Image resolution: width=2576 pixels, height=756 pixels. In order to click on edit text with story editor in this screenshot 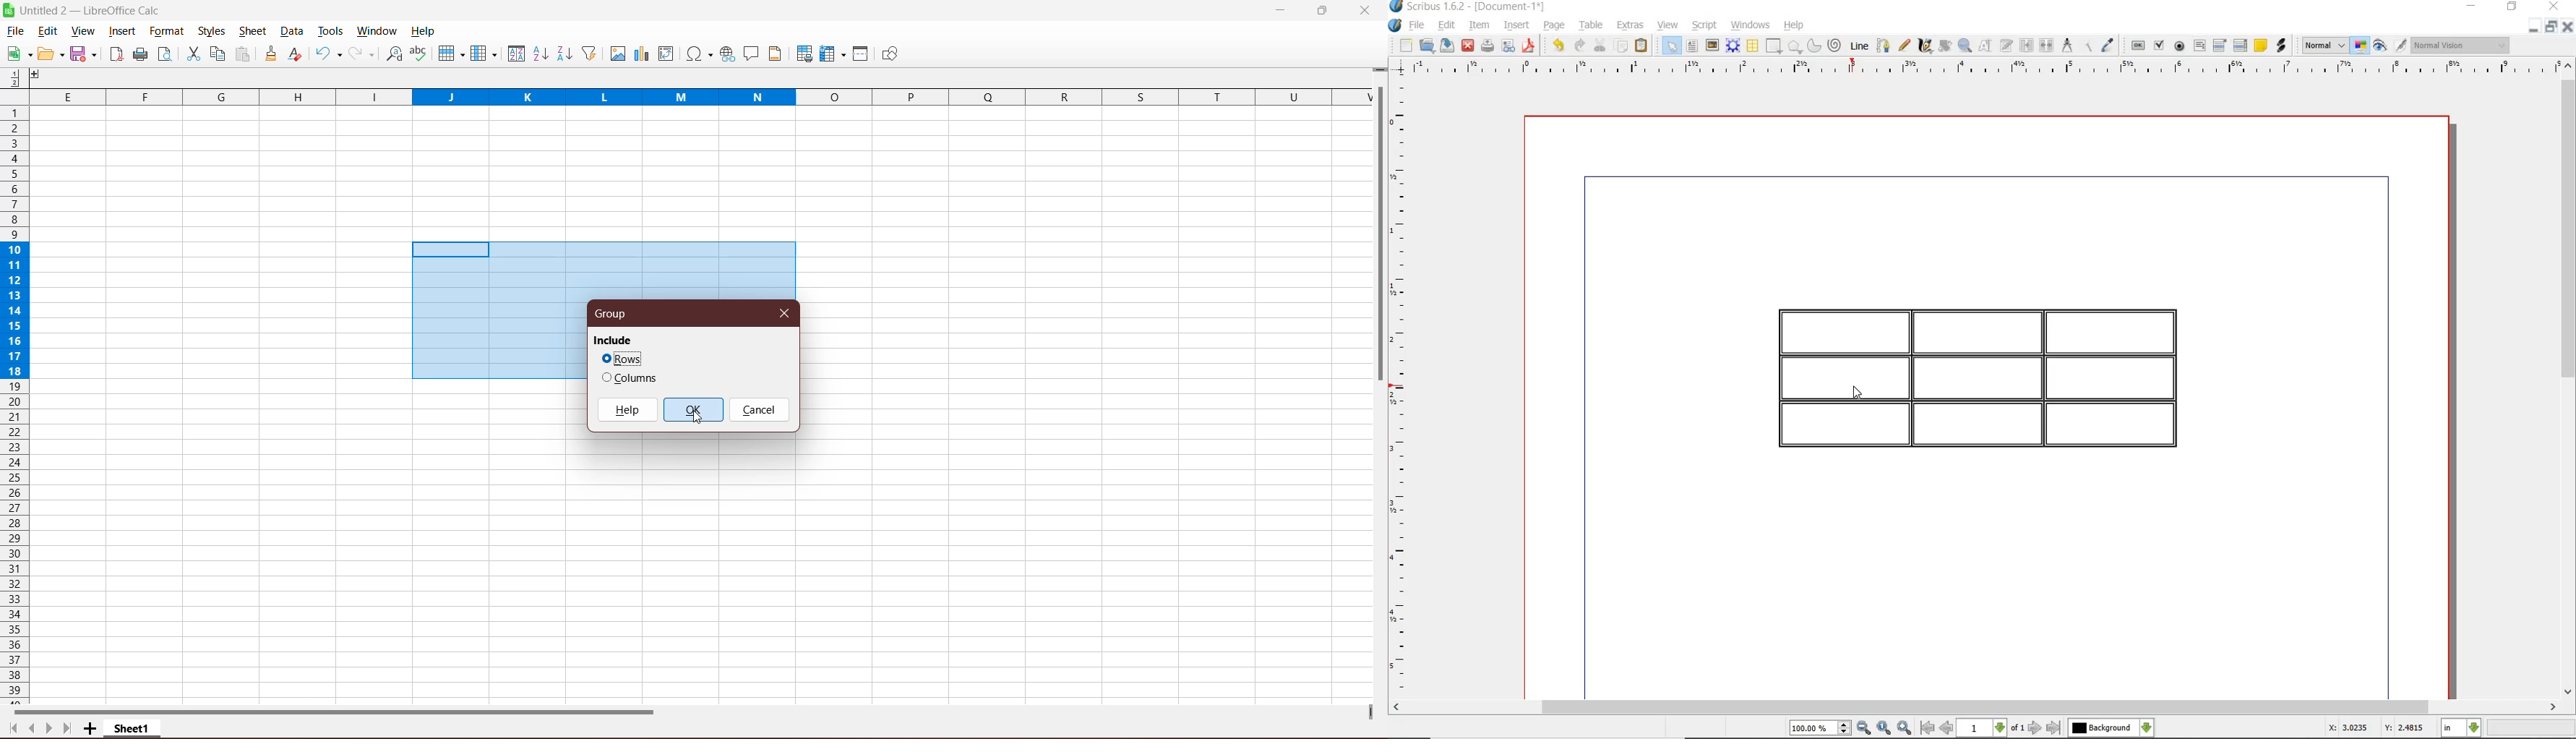, I will do `click(2006, 45)`.